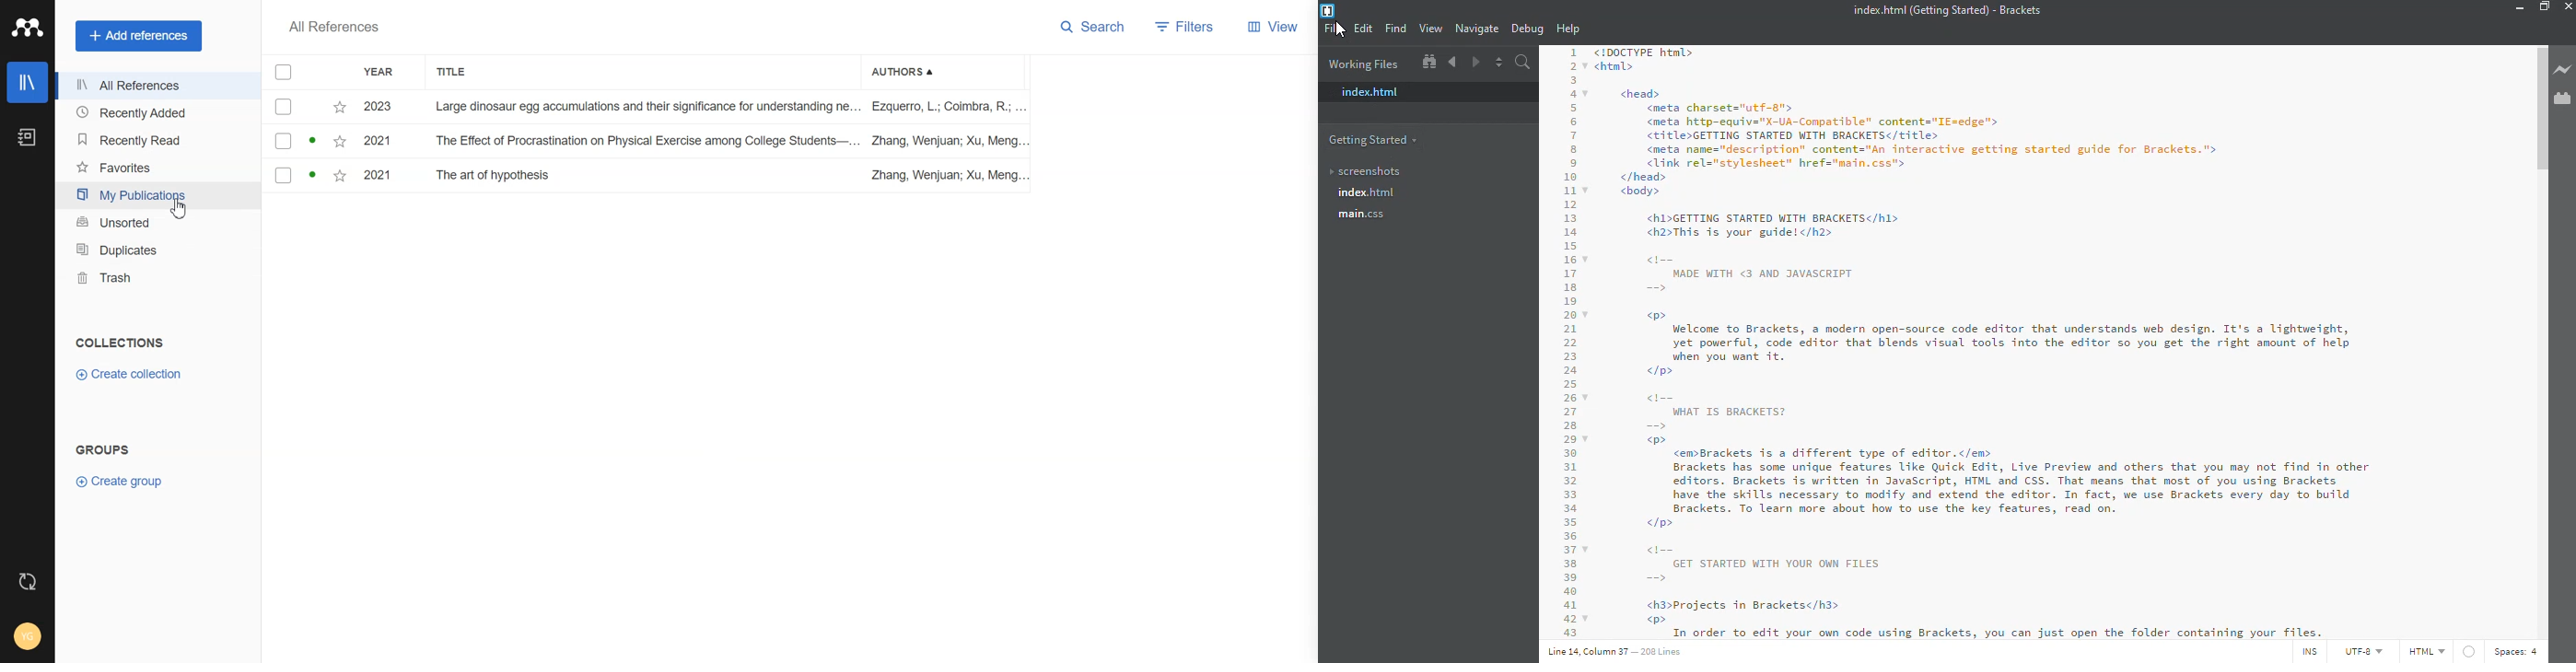 The image size is (2576, 672). Describe the element at coordinates (946, 141) in the screenshot. I see `Zhang, Wenjuan; Xu, Meng.` at that location.